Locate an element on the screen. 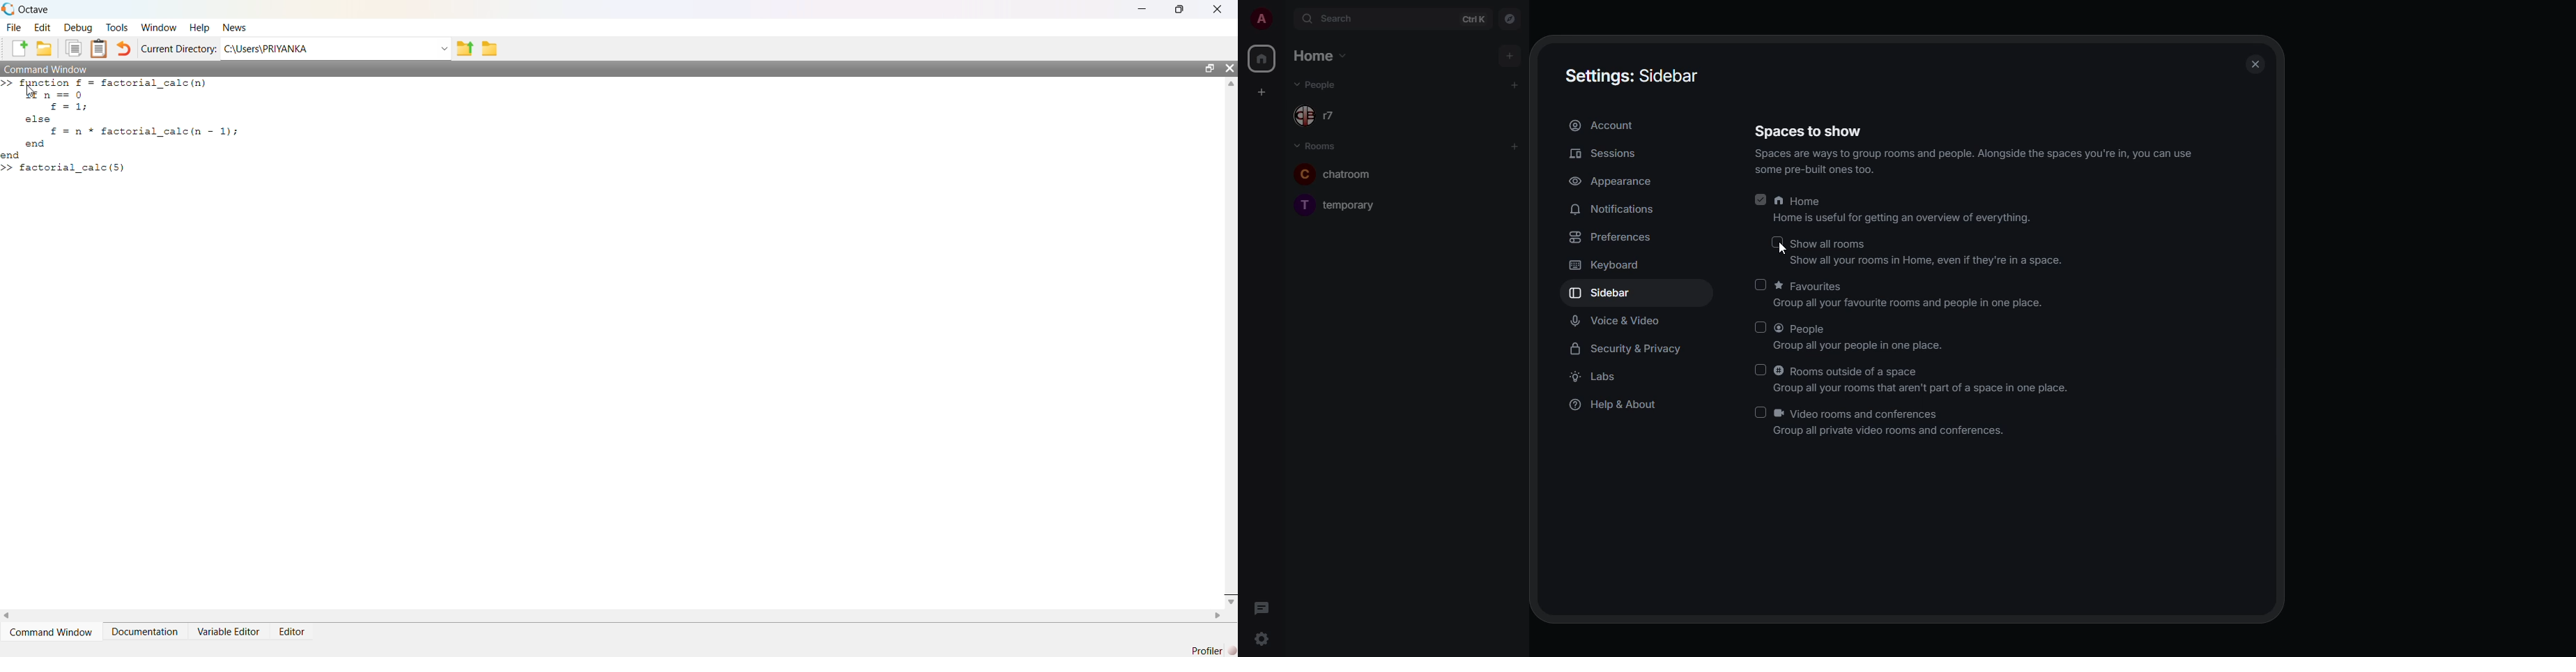  click to enable is located at coordinates (1759, 326).